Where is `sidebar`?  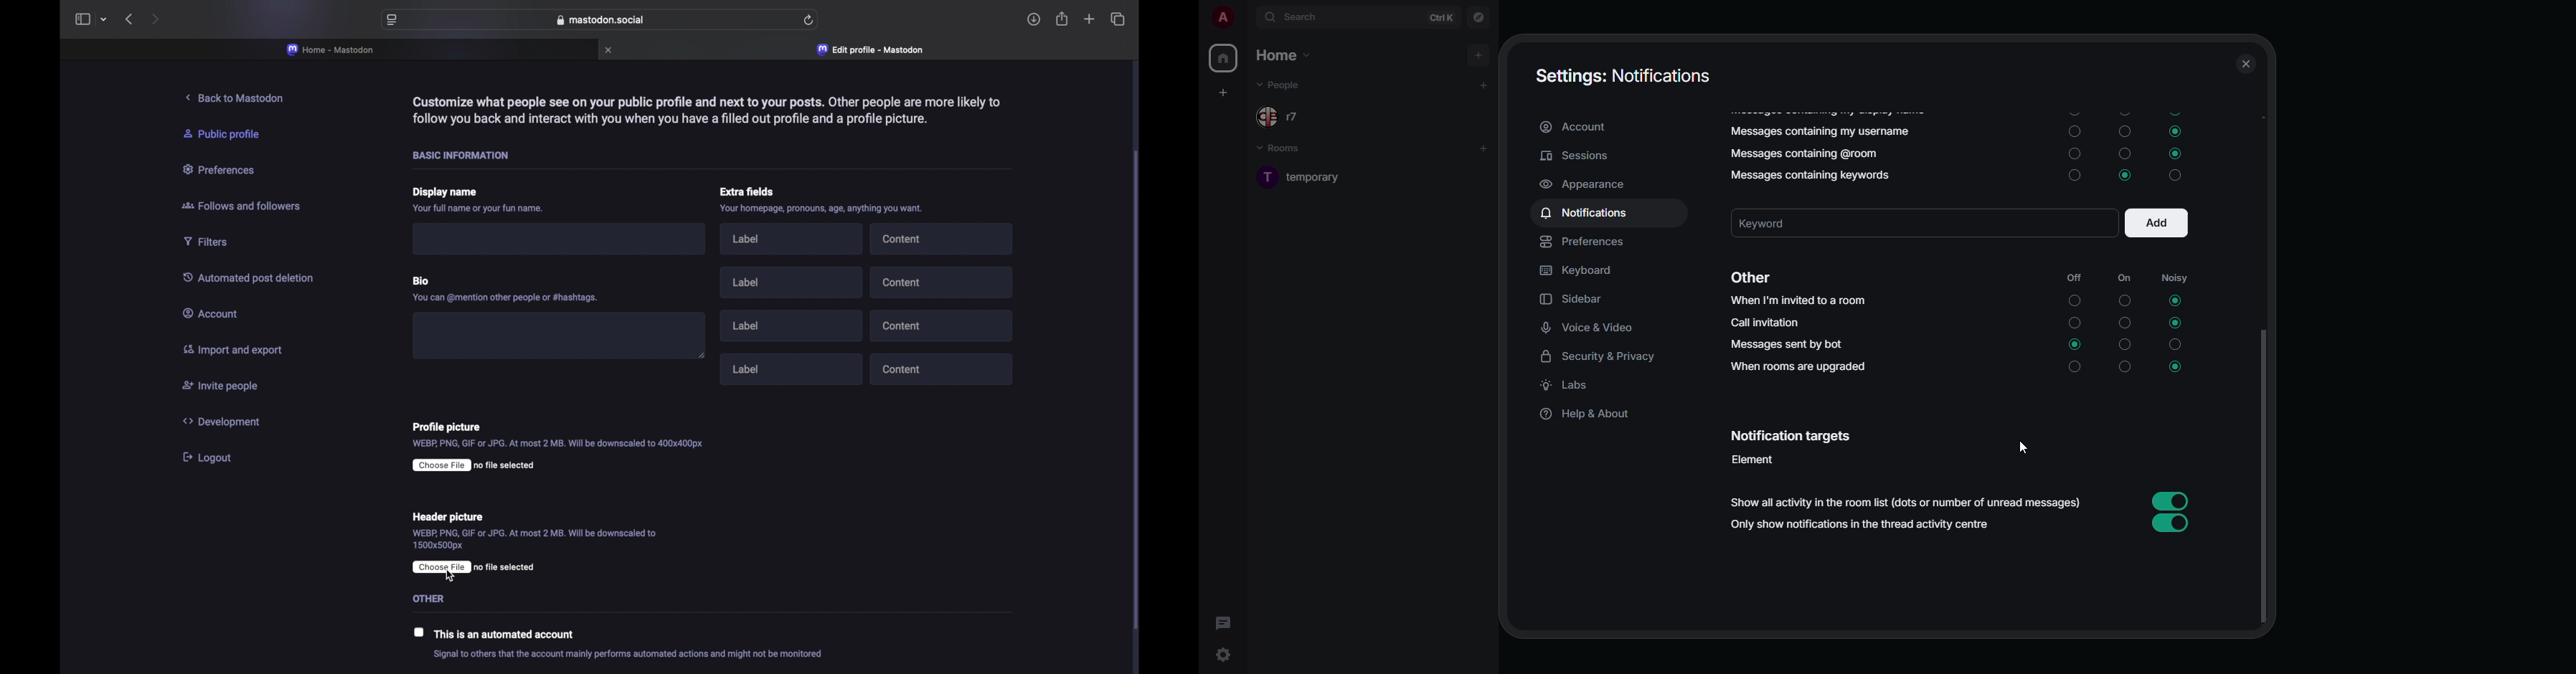 sidebar is located at coordinates (82, 19).